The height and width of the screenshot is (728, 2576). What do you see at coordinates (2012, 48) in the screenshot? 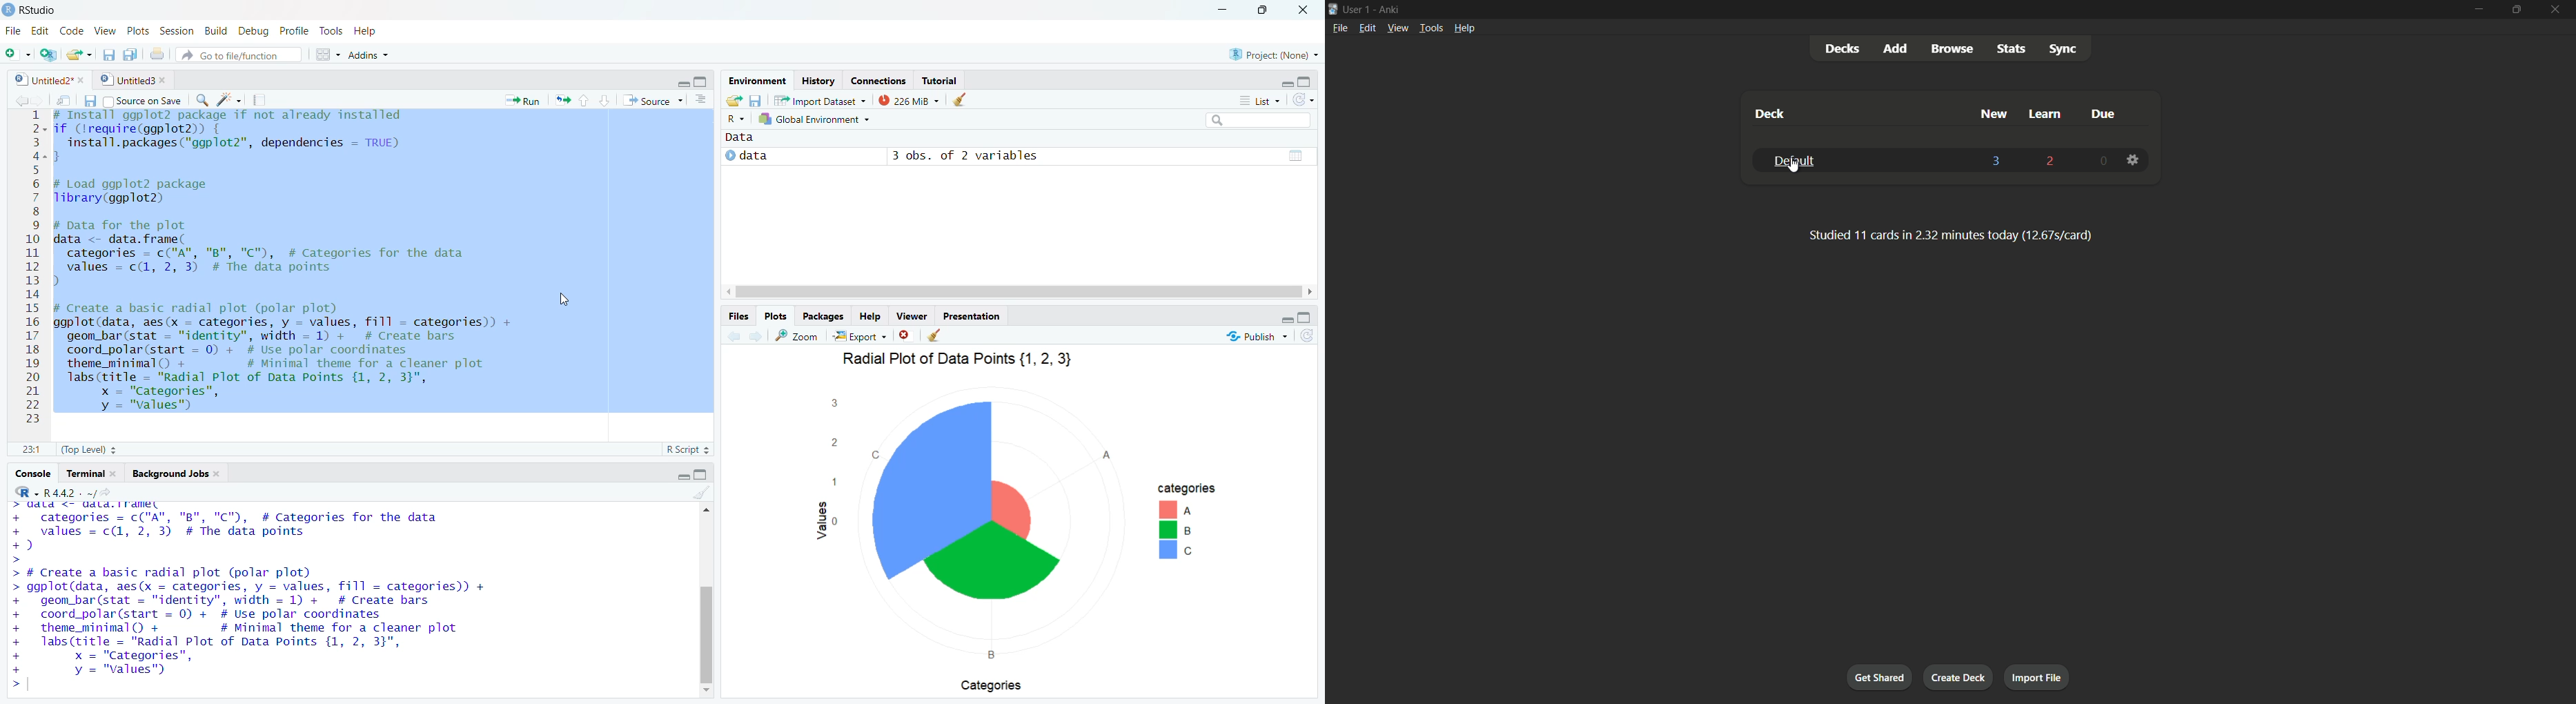
I see `stats` at bounding box center [2012, 48].